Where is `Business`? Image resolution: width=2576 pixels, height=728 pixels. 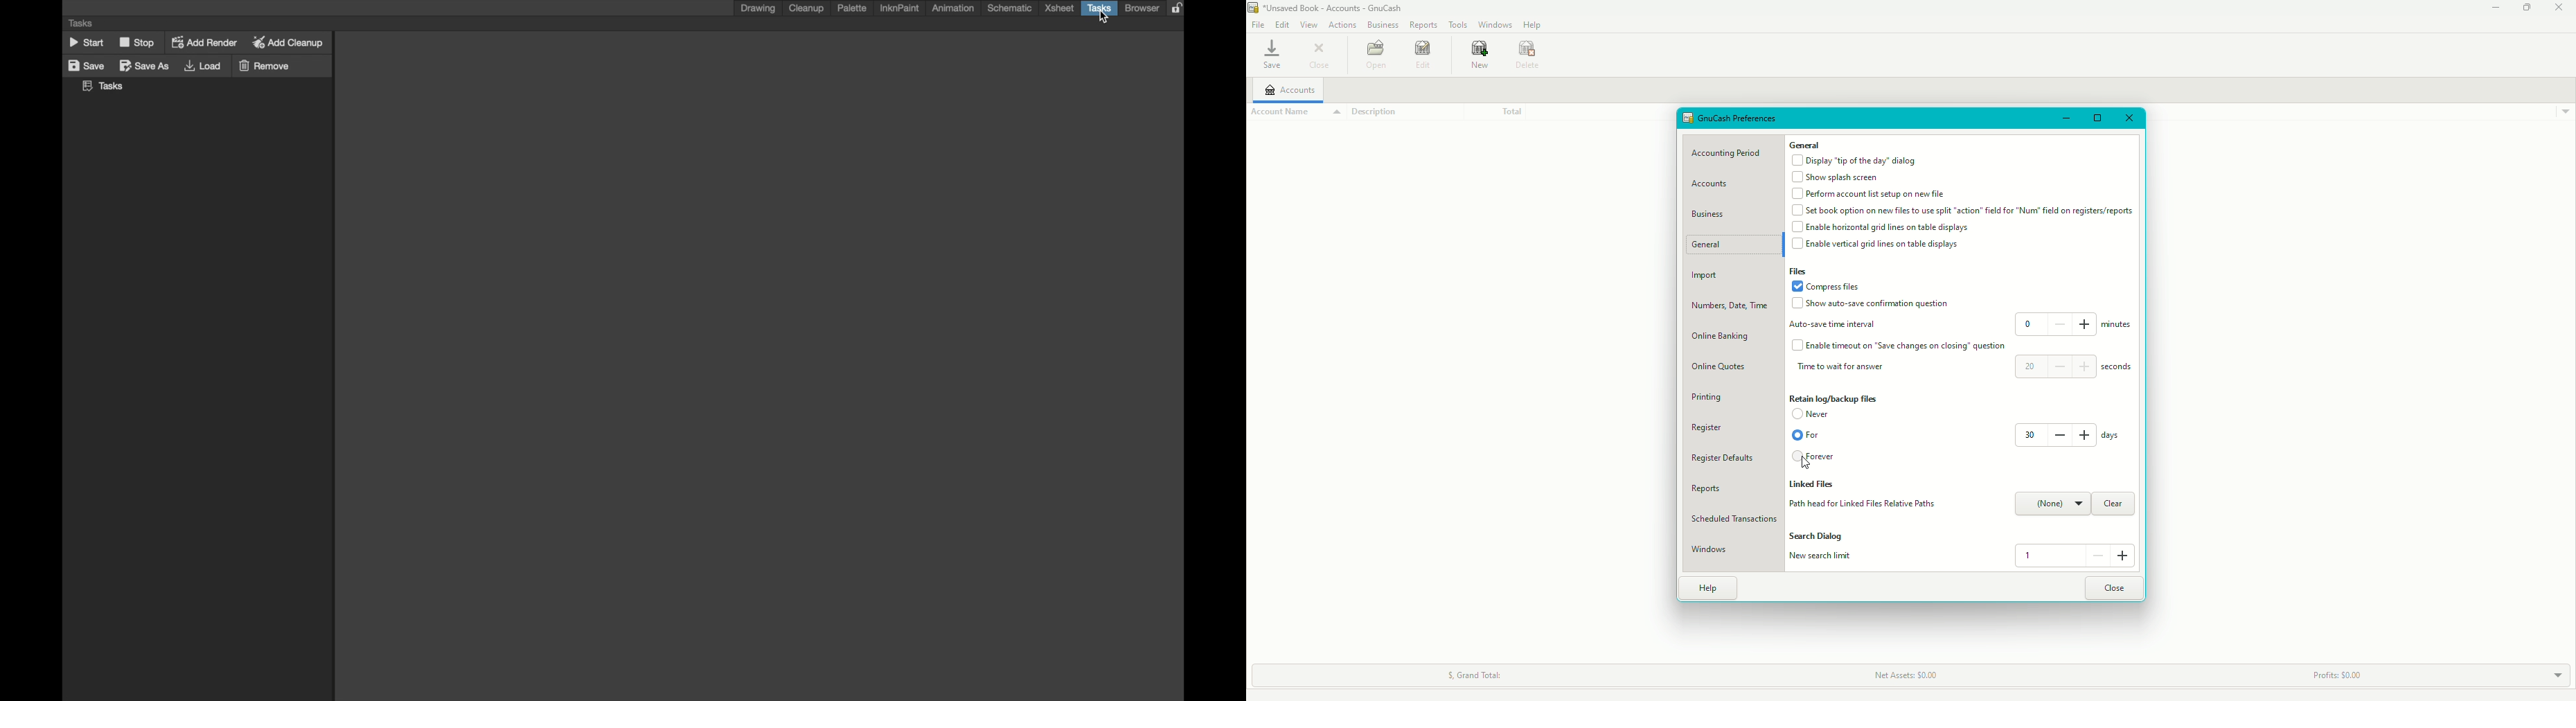
Business is located at coordinates (1709, 213).